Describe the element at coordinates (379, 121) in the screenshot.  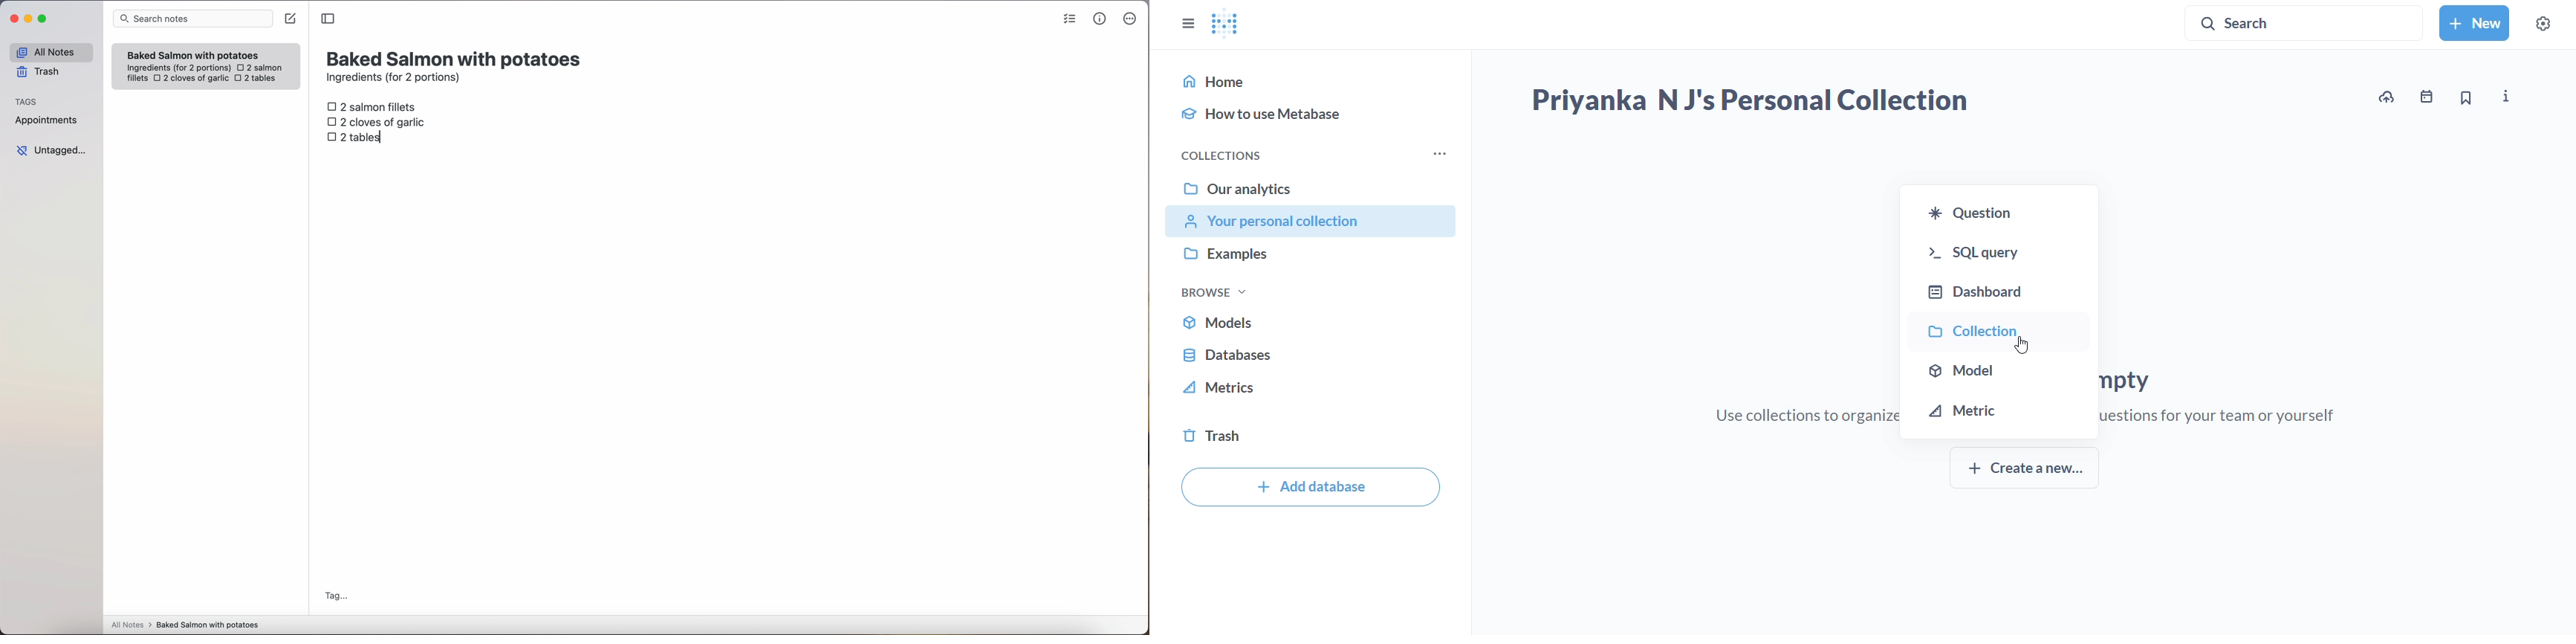
I see `2 cloves of garlic` at that location.